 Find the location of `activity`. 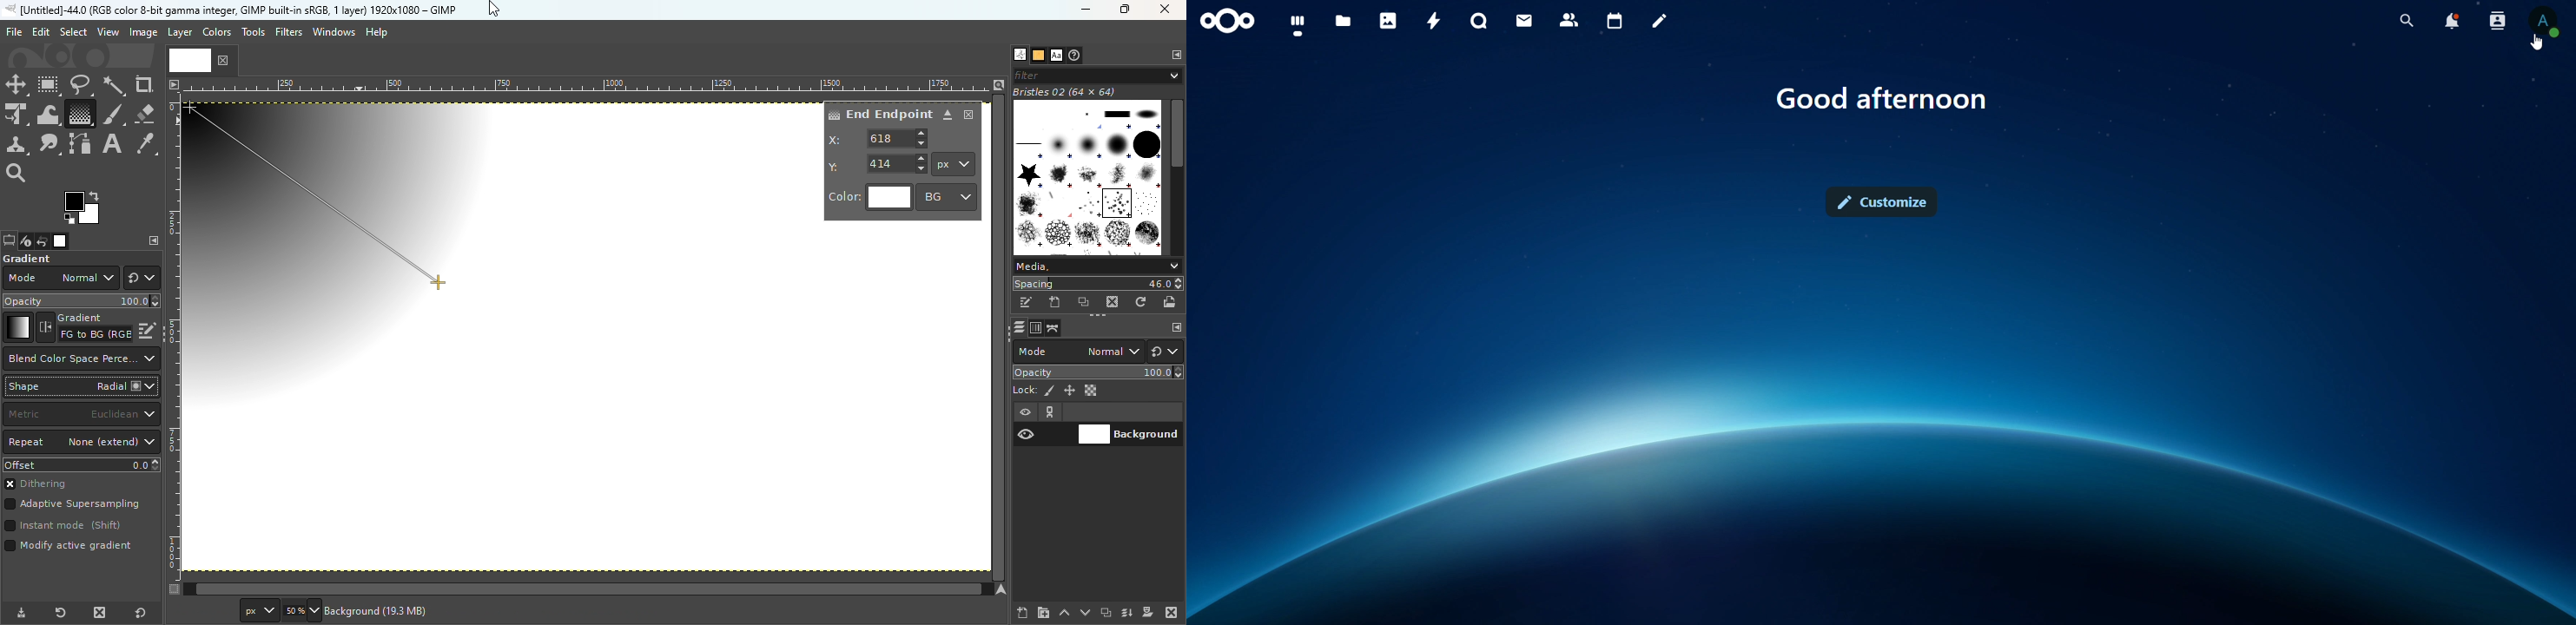

activity is located at coordinates (1435, 22).